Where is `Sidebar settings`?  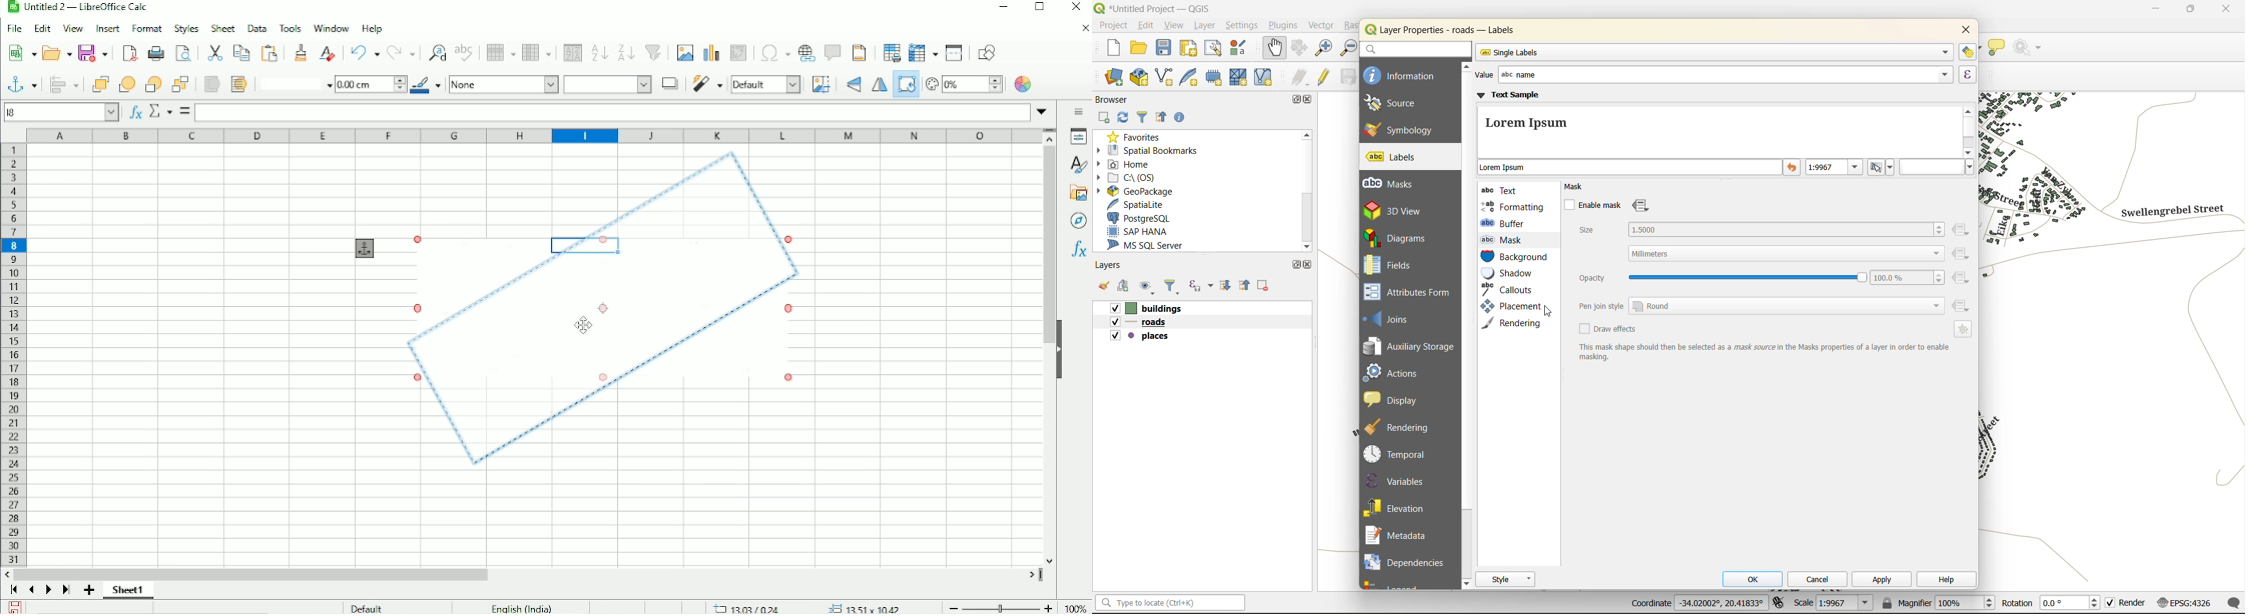
Sidebar settings is located at coordinates (1076, 111).